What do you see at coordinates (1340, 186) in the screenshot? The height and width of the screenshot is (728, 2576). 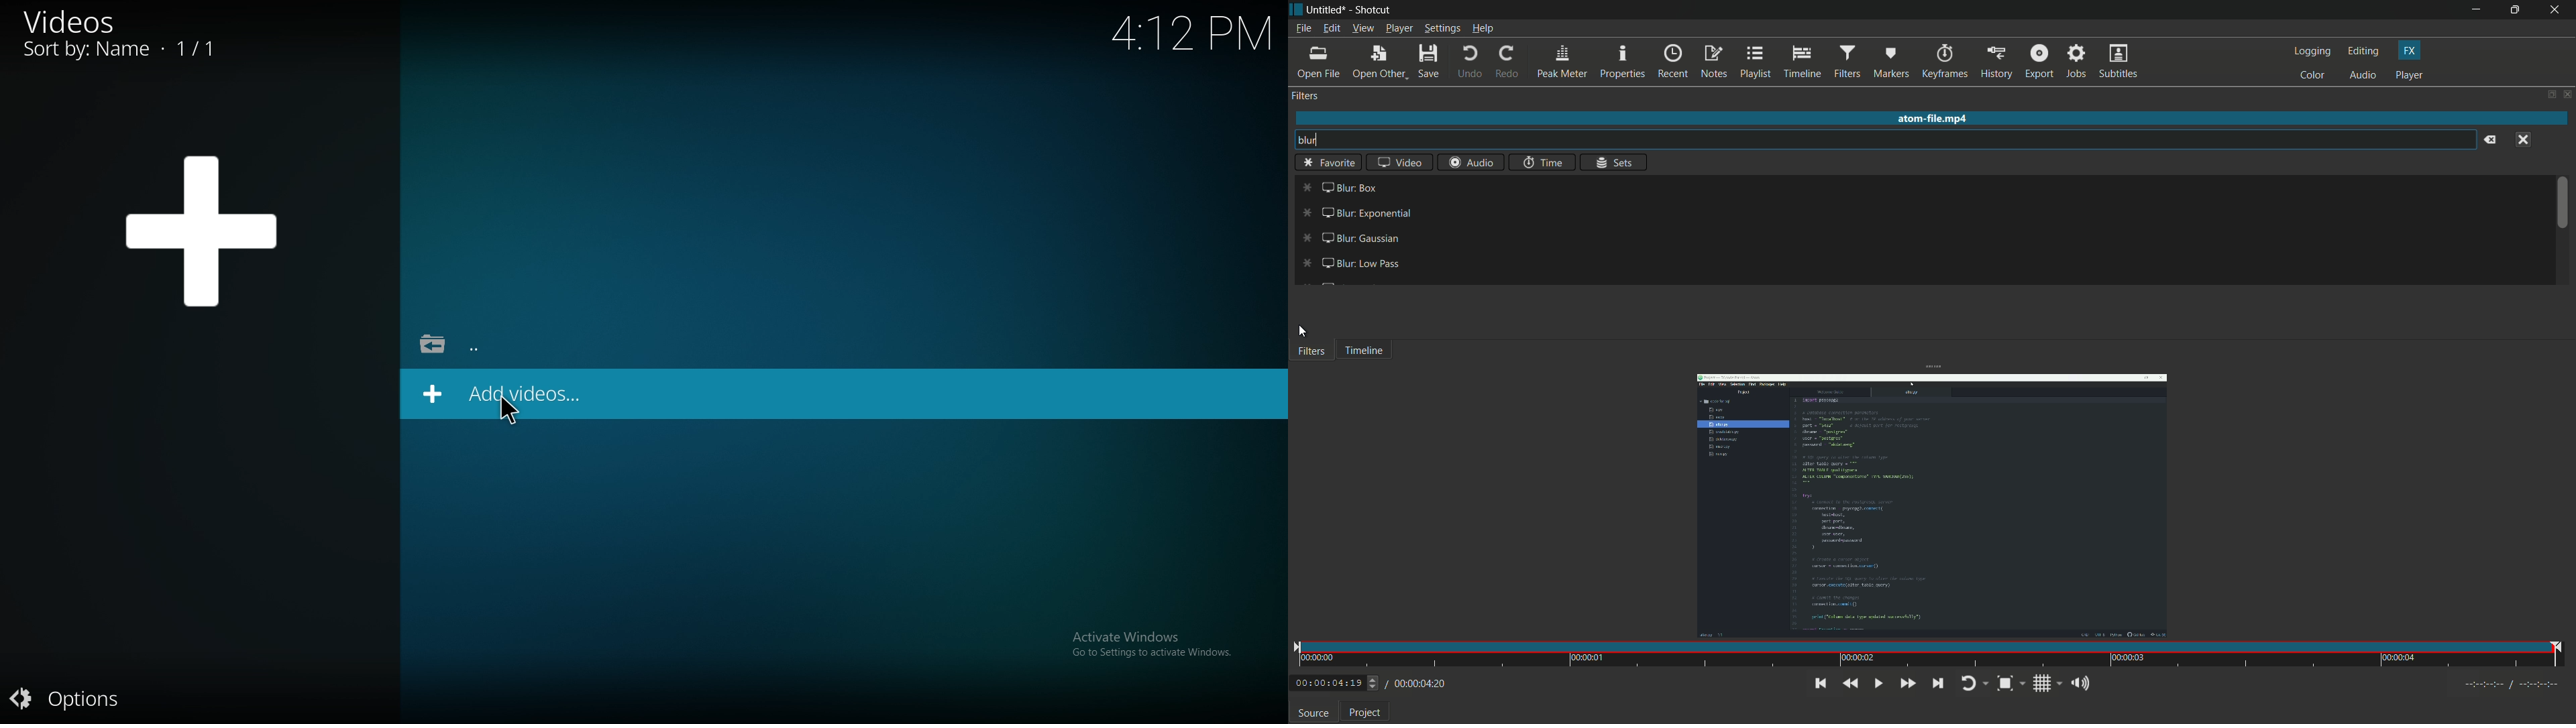 I see `blur box` at bounding box center [1340, 186].